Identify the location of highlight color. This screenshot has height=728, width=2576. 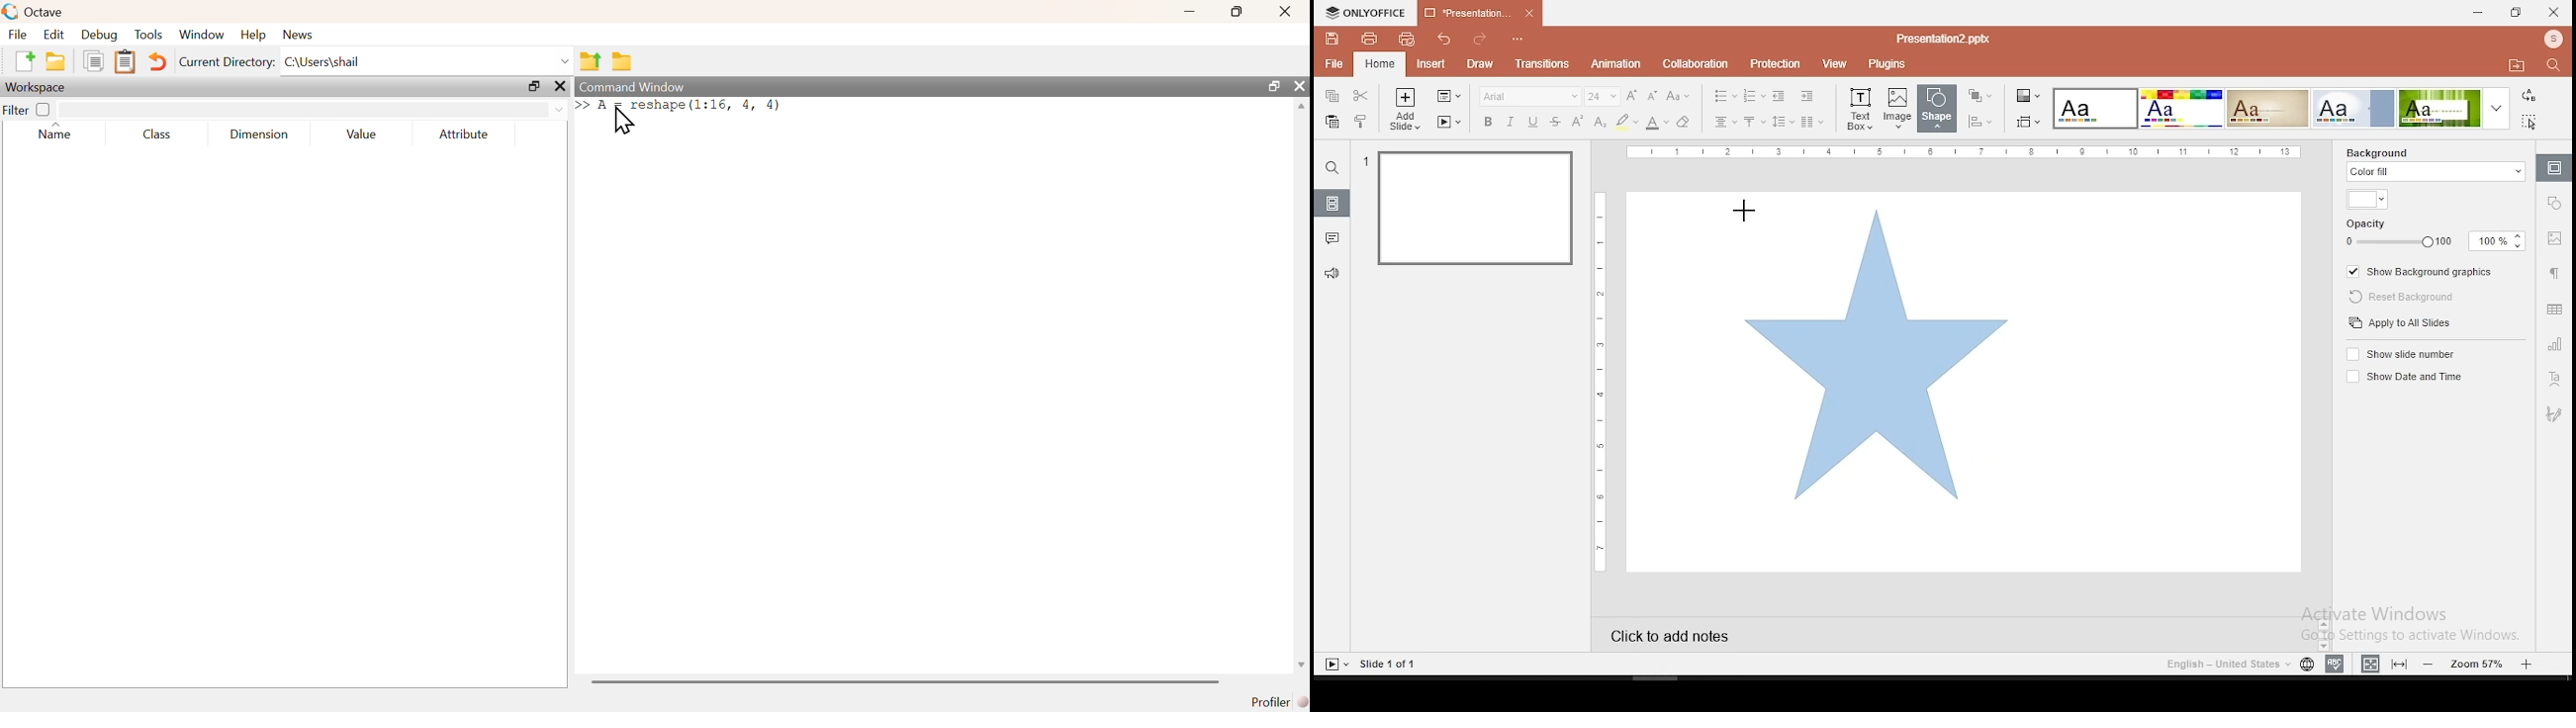
(1626, 123).